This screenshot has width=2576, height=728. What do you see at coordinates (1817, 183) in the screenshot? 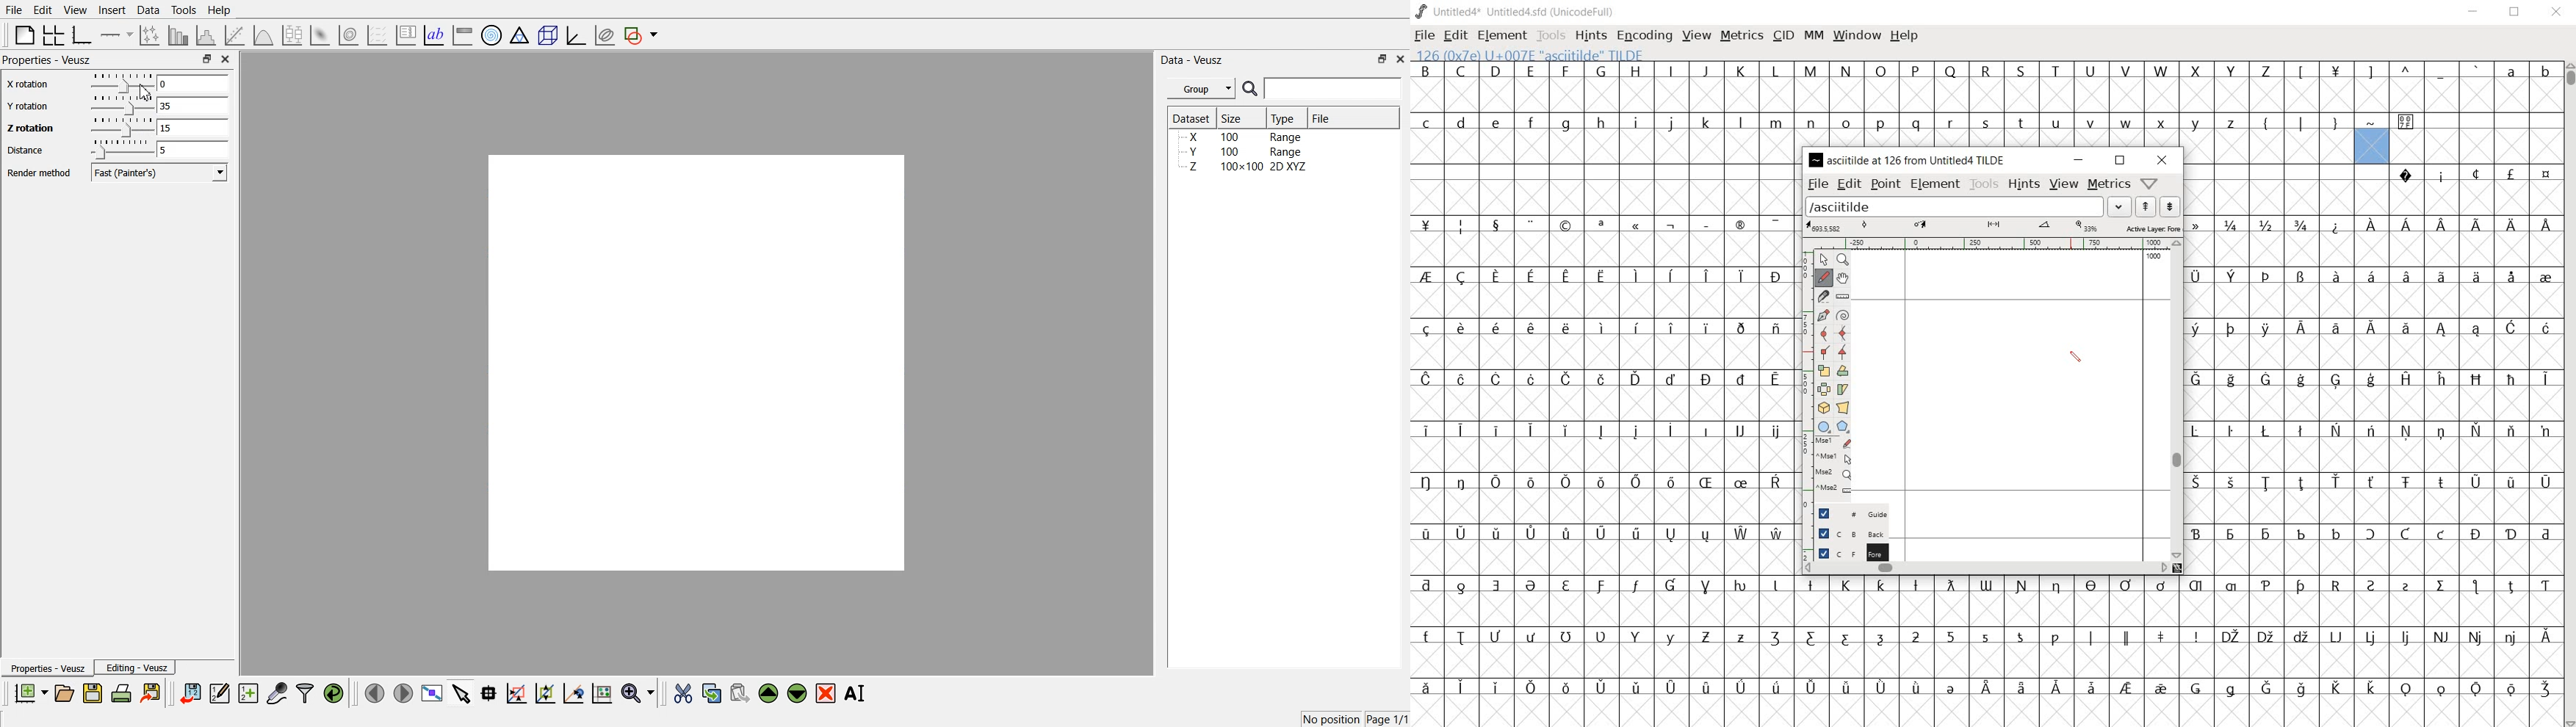
I see `file` at bounding box center [1817, 183].